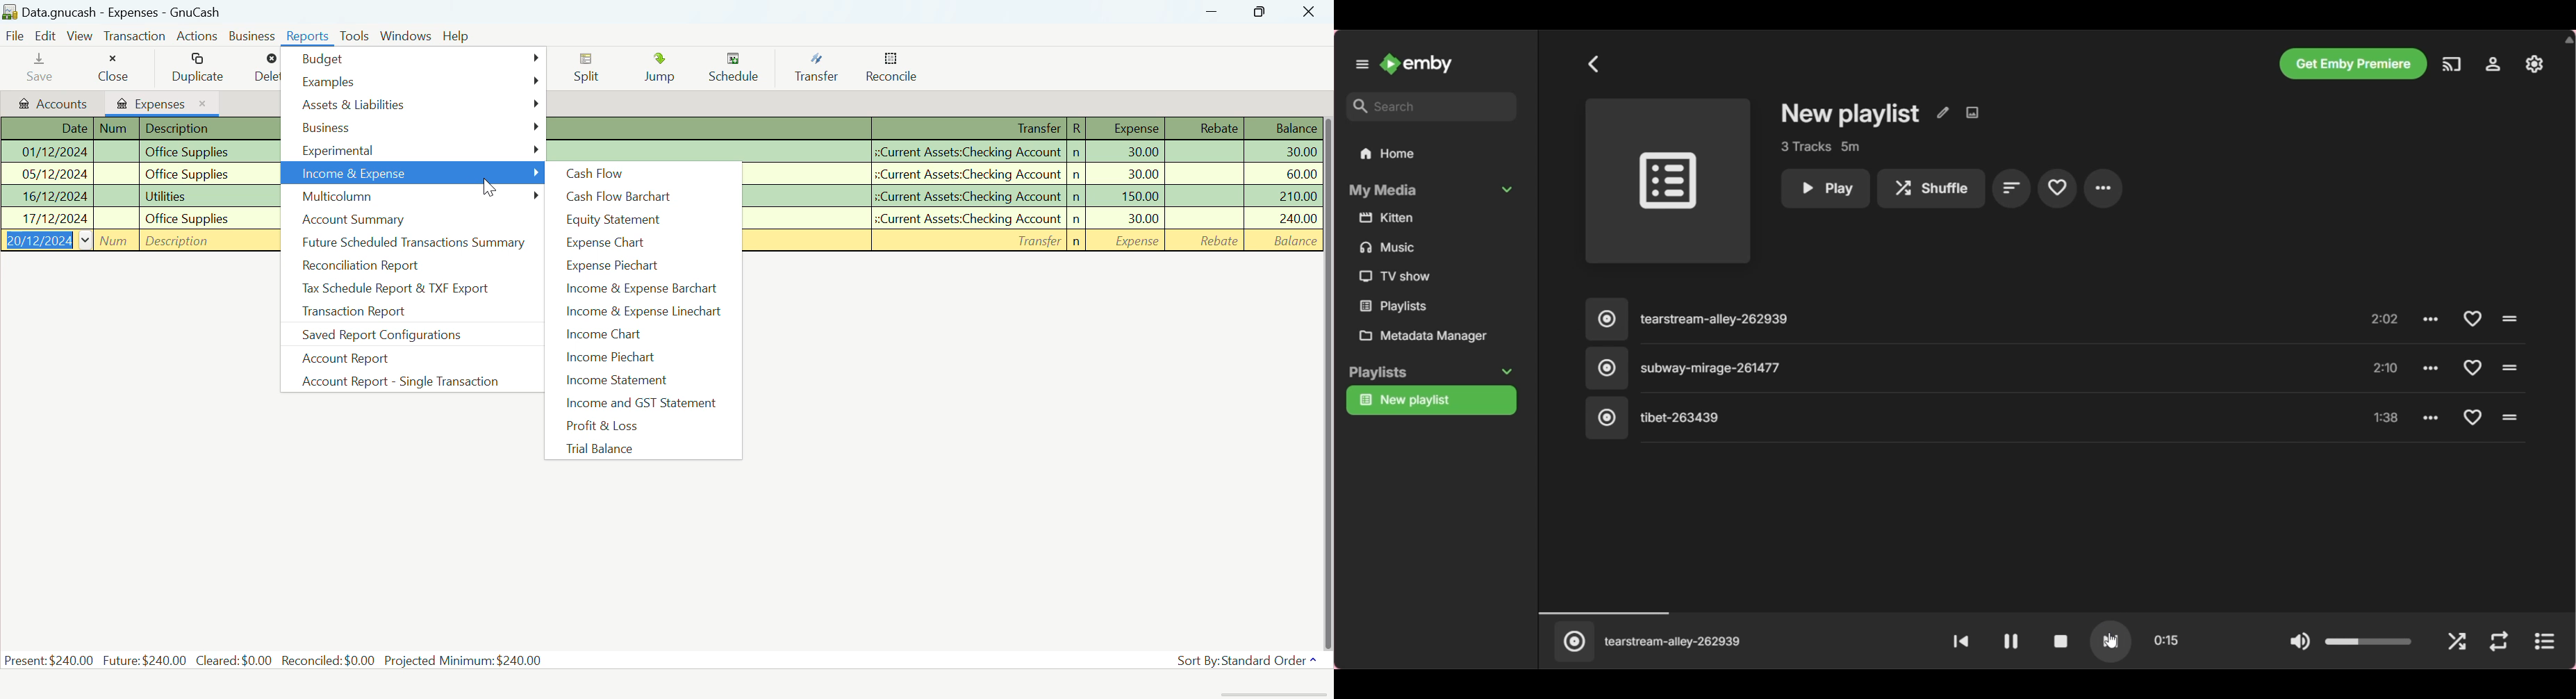 The image size is (2576, 700). Describe the element at coordinates (2471, 318) in the screenshot. I see `add to favorite` at that location.